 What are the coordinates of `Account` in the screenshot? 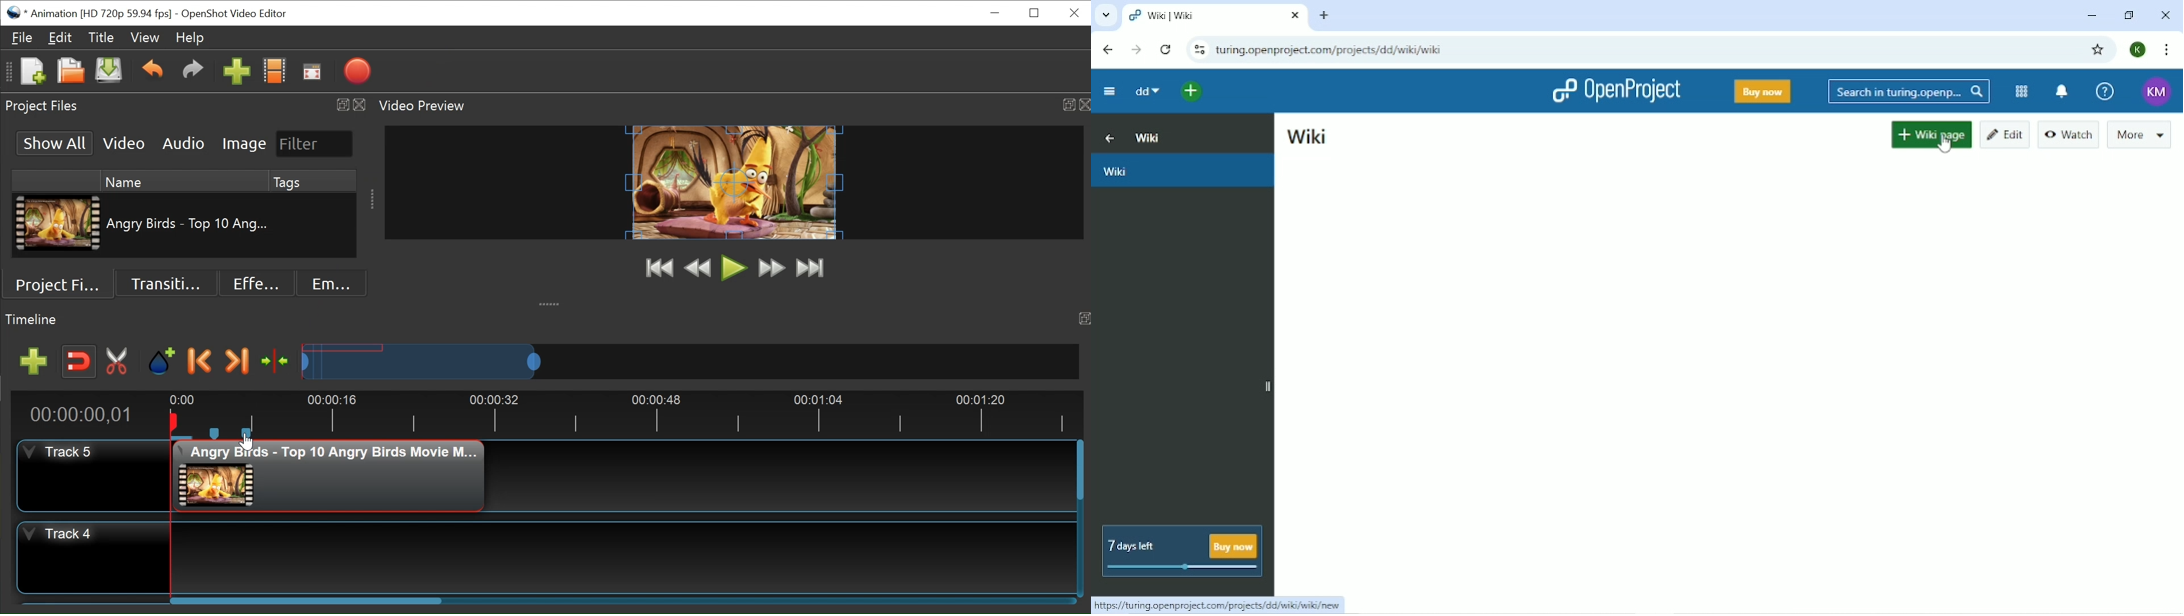 It's located at (2138, 50).